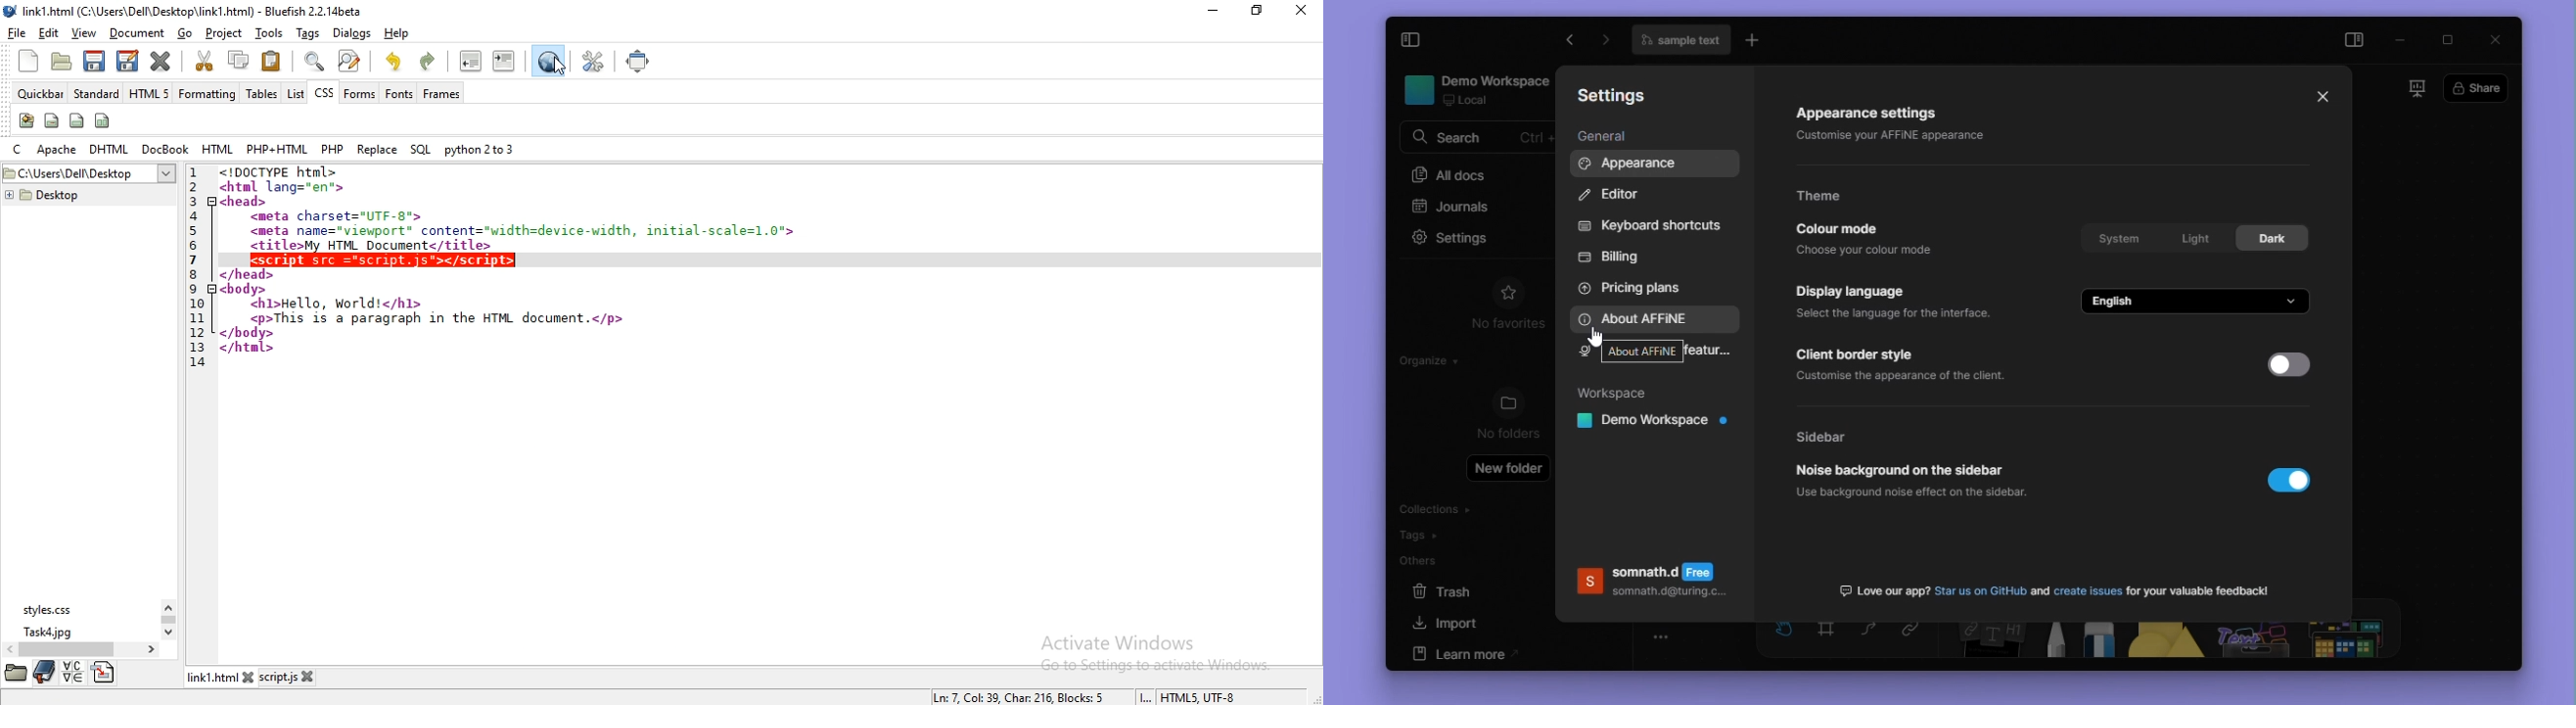 Image resolution: width=2576 pixels, height=728 pixels. I want to click on link, so click(1919, 639).